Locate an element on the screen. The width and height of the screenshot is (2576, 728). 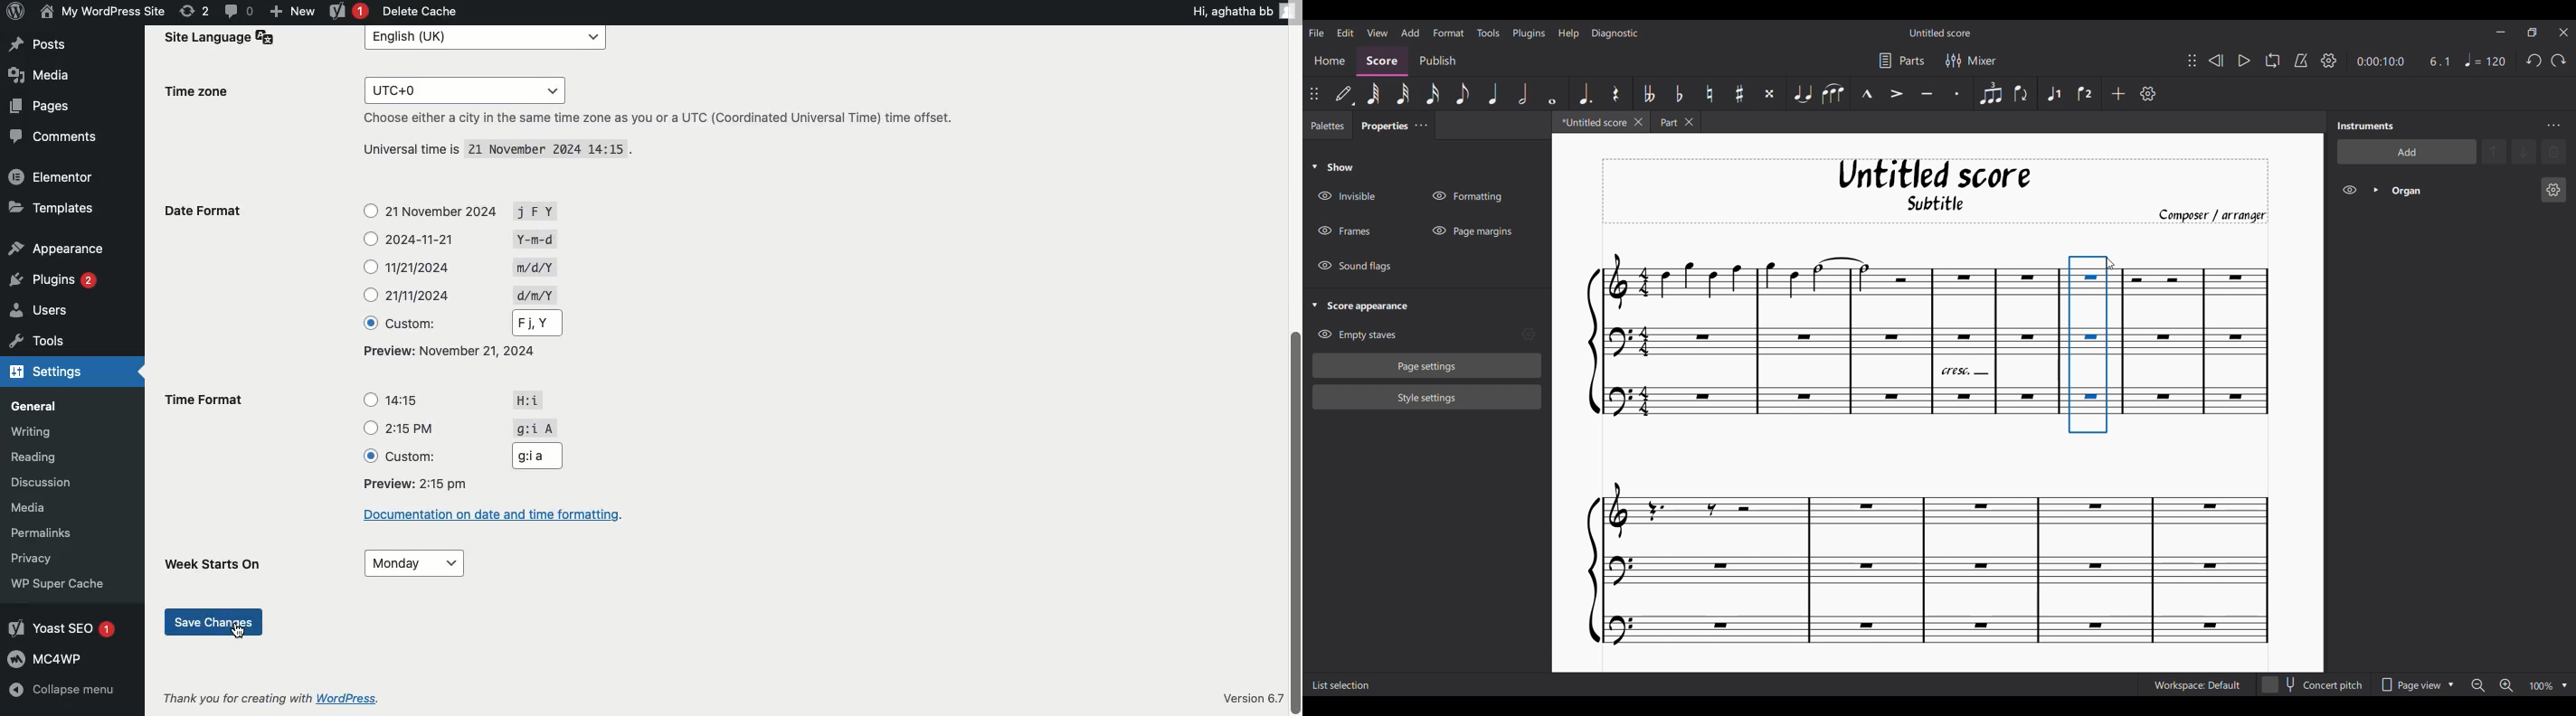
Current ratio and duration  is located at coordinates (2404, 62).